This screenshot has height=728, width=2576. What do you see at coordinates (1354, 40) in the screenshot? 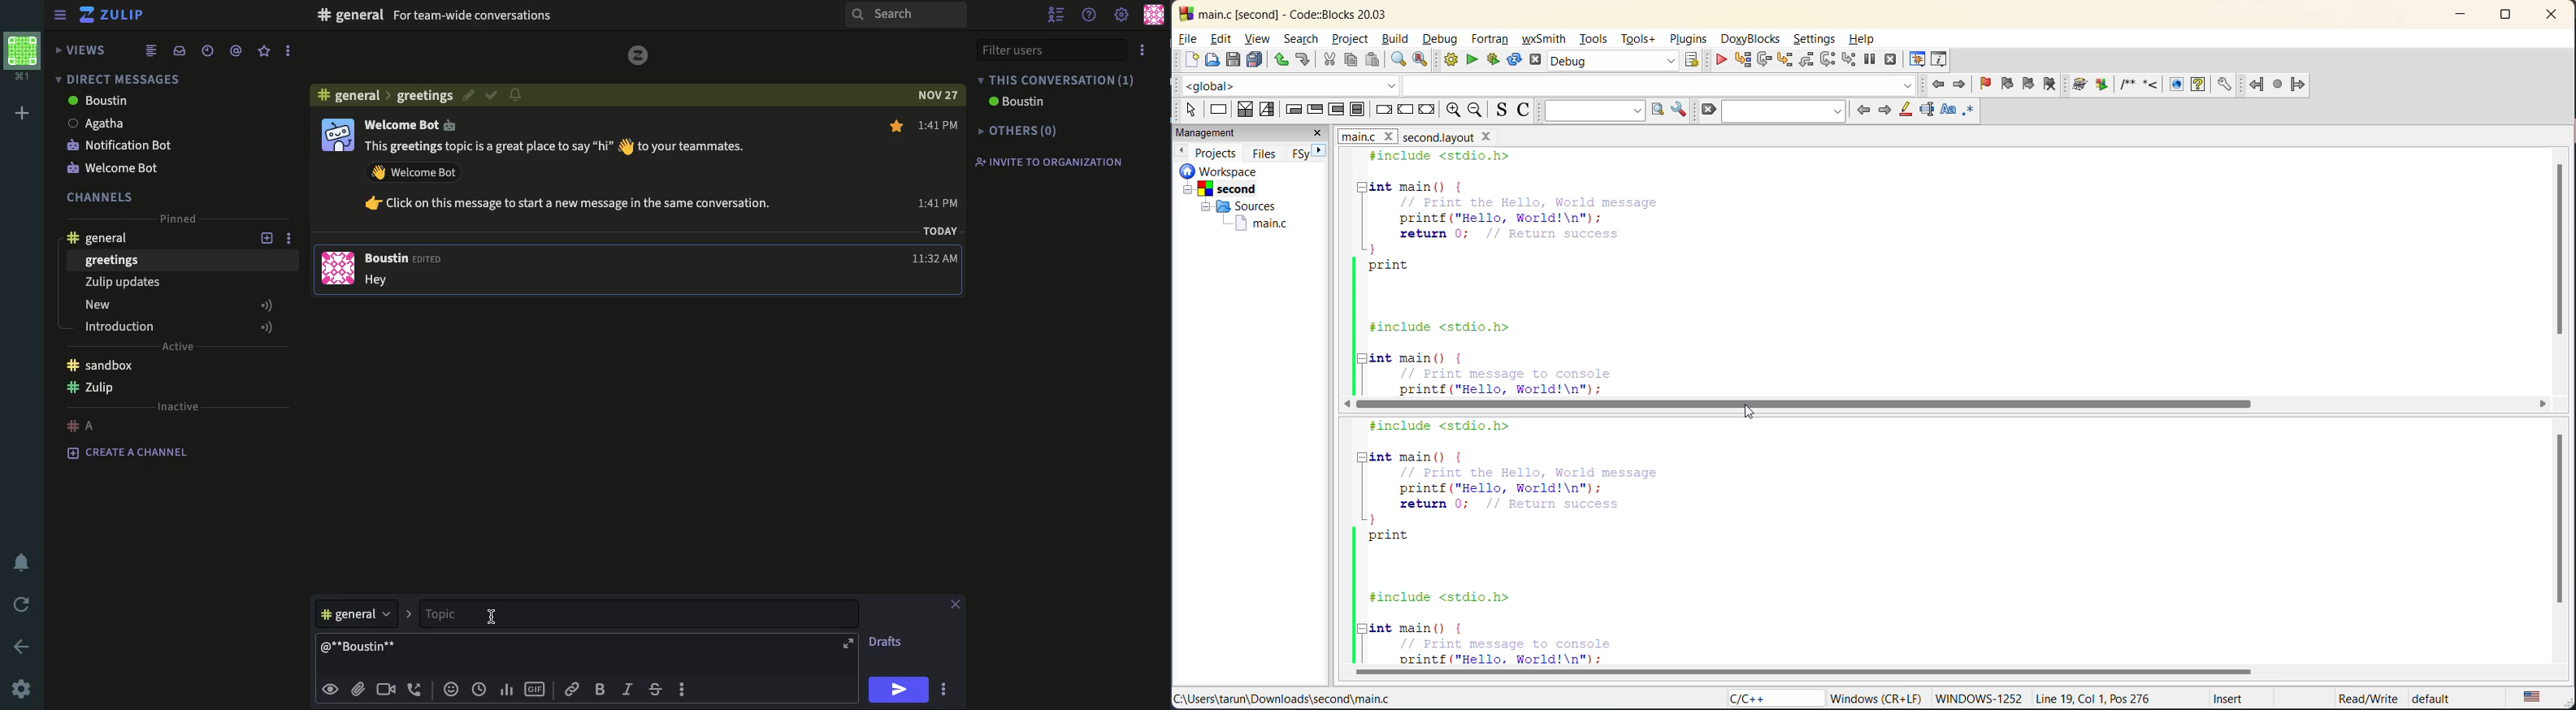
I see `project` at bounding box center [1354, 40].